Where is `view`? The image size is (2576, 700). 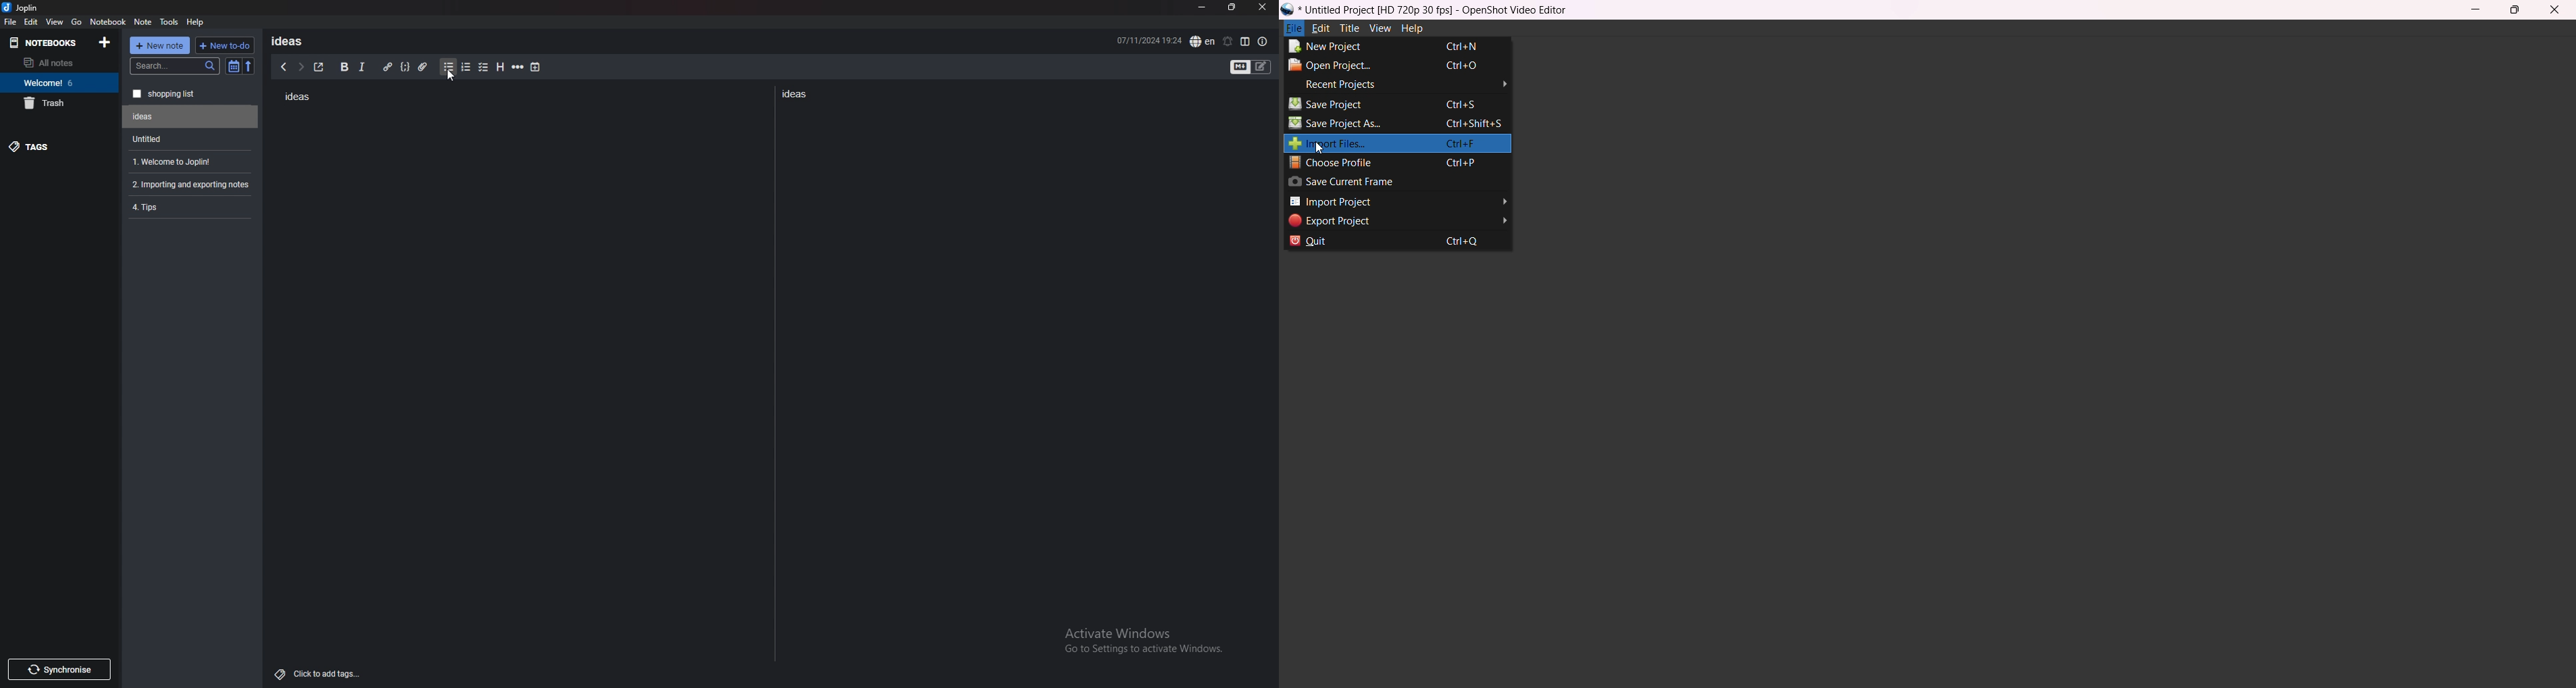
view is located at coordinates (55, 21).